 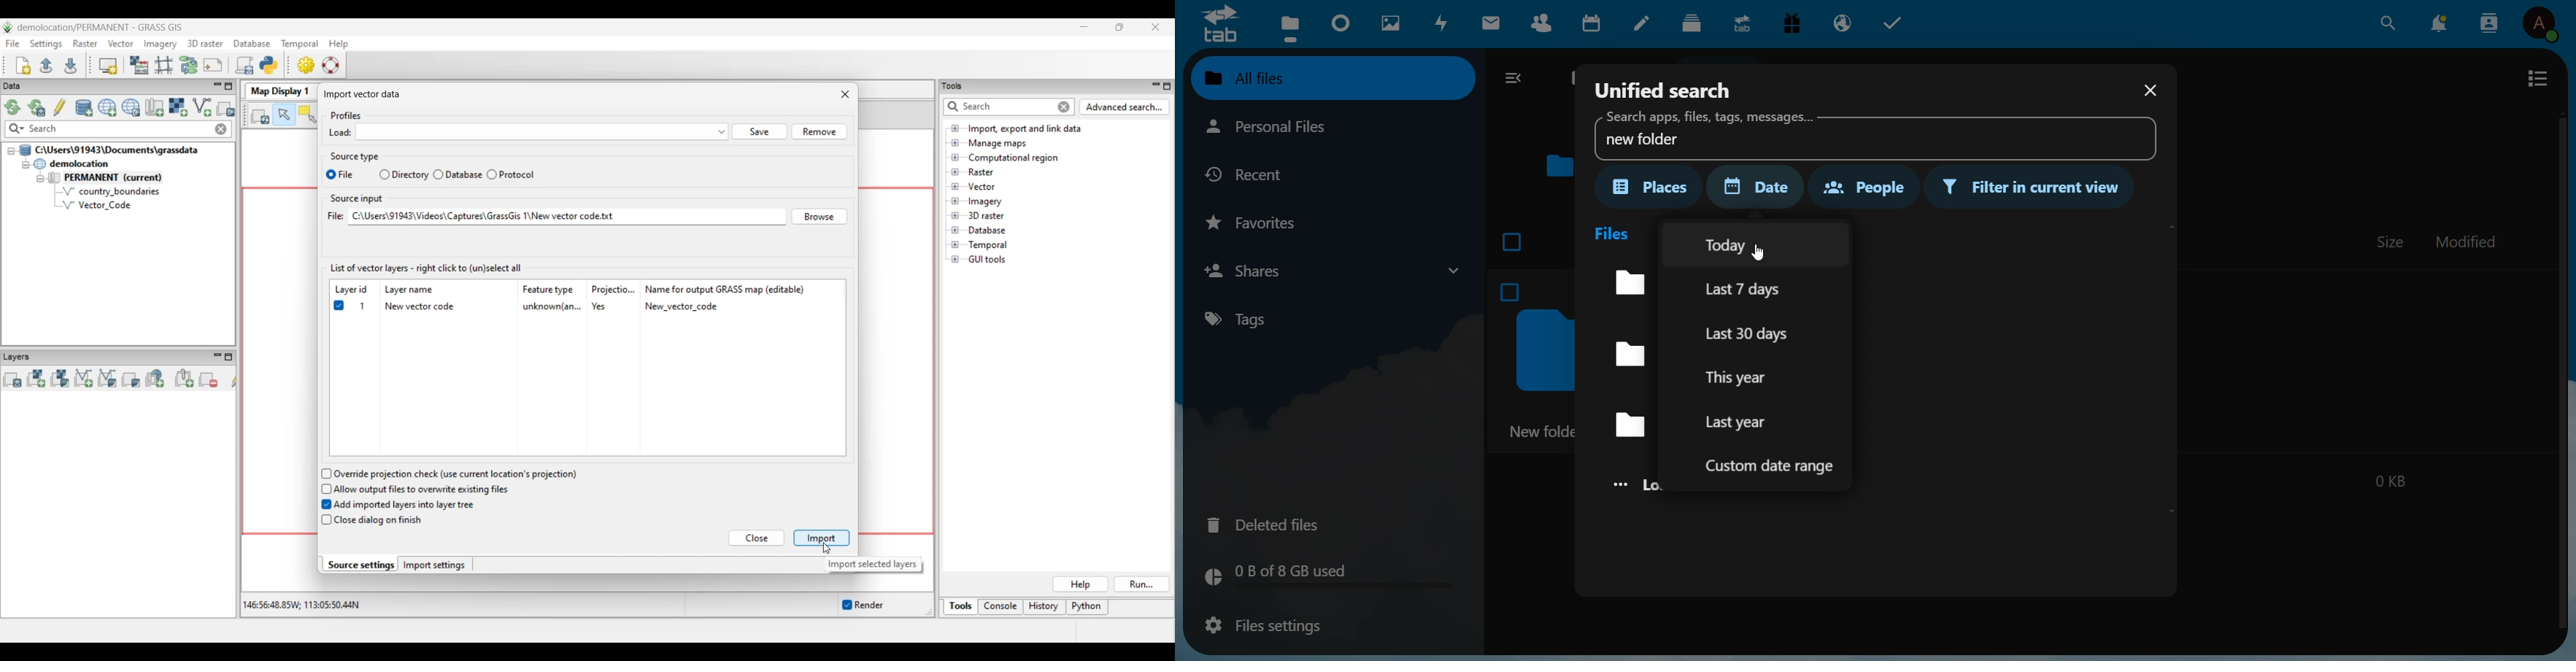 What do you see at coordinates (1540, 430) in the screenshot?
I see `new folder` at bounding box center [1540, 430].